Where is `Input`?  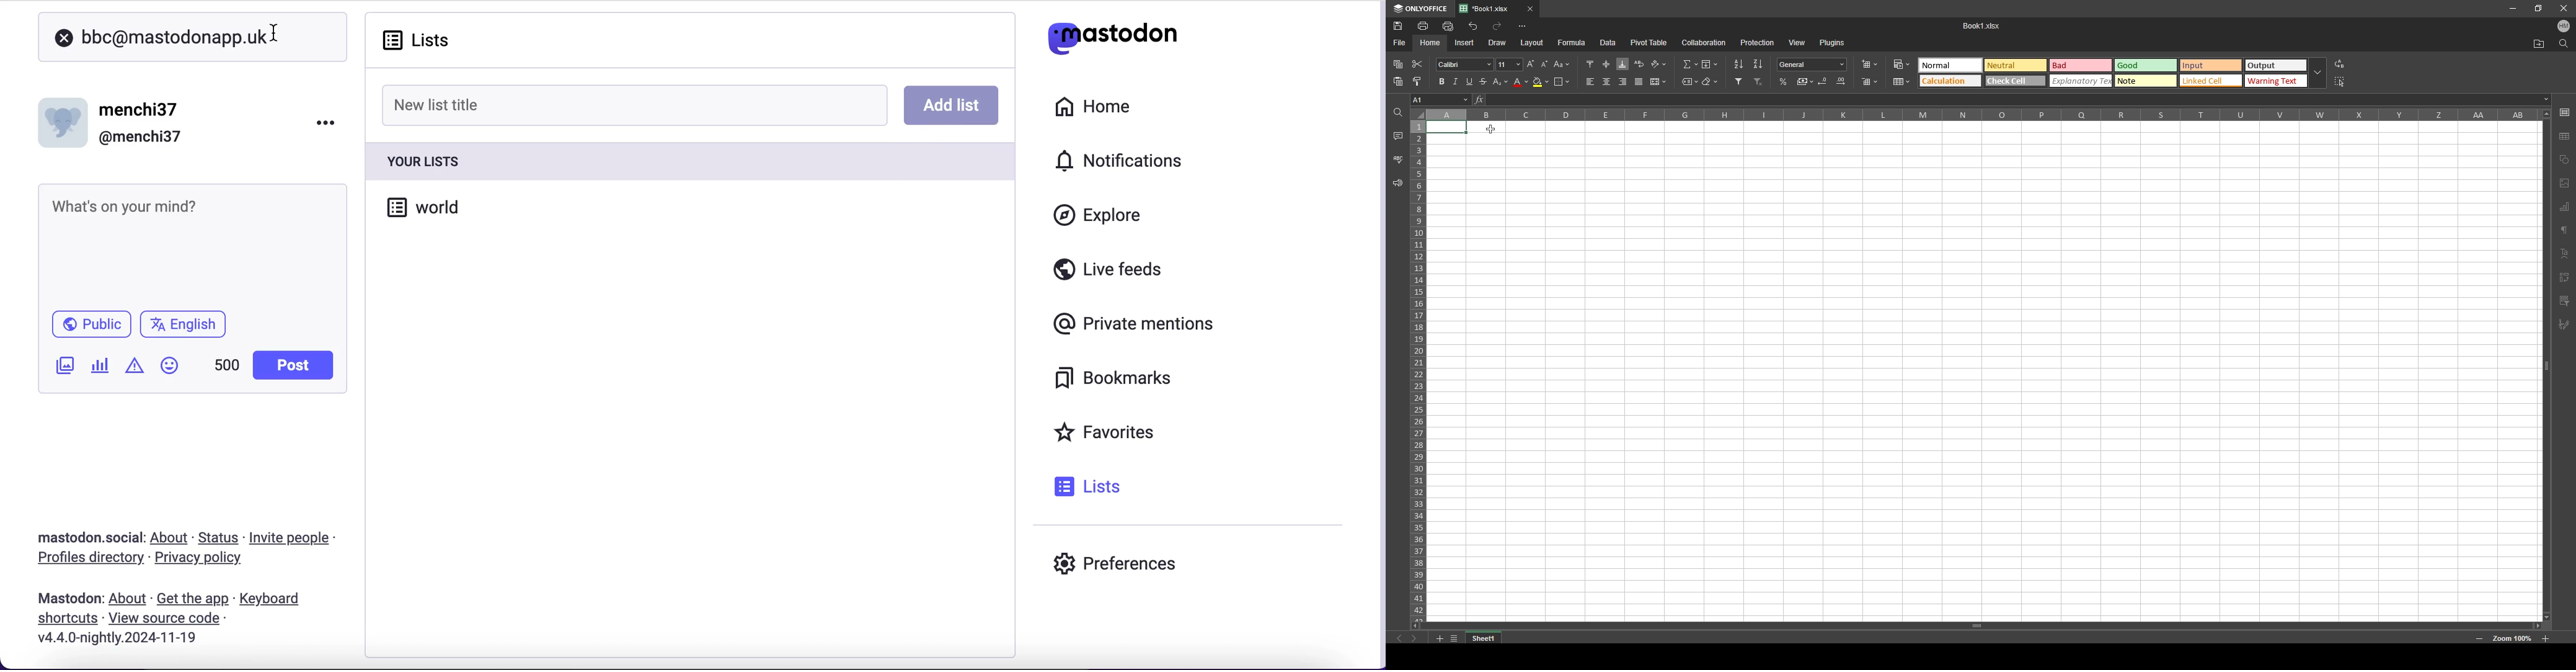
Input is located at coordinates (2212, 65).